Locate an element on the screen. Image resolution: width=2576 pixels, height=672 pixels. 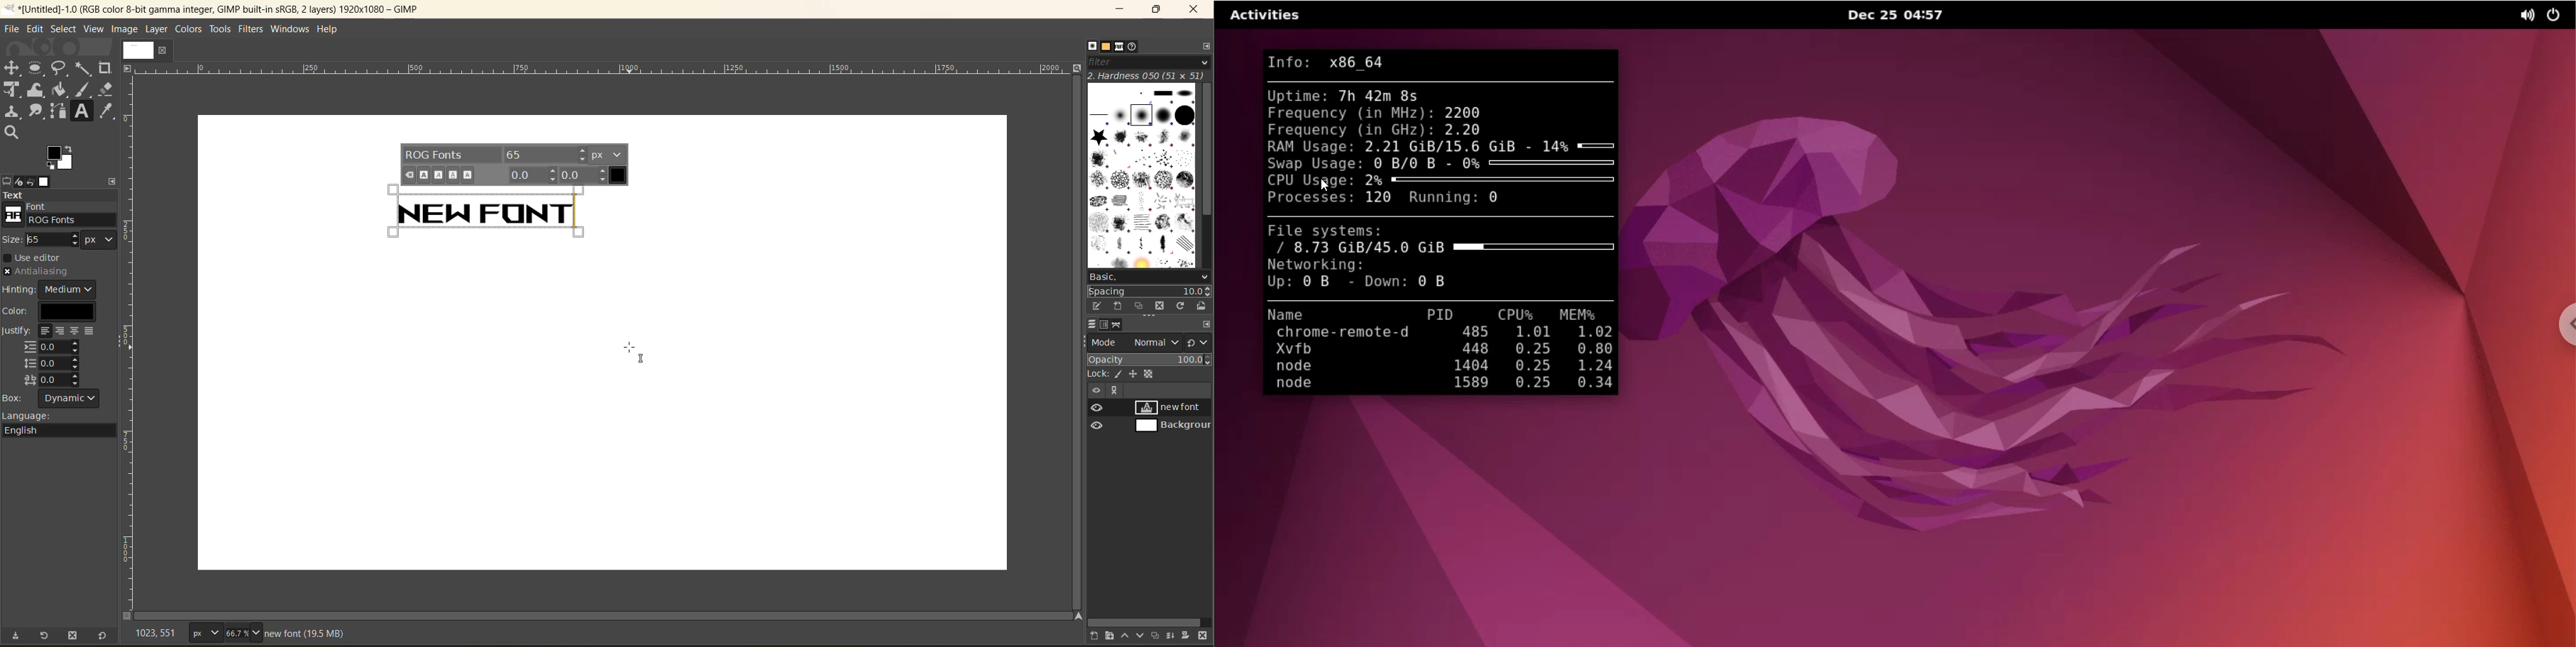
open brush as image is located at coordinates (1201, 306).